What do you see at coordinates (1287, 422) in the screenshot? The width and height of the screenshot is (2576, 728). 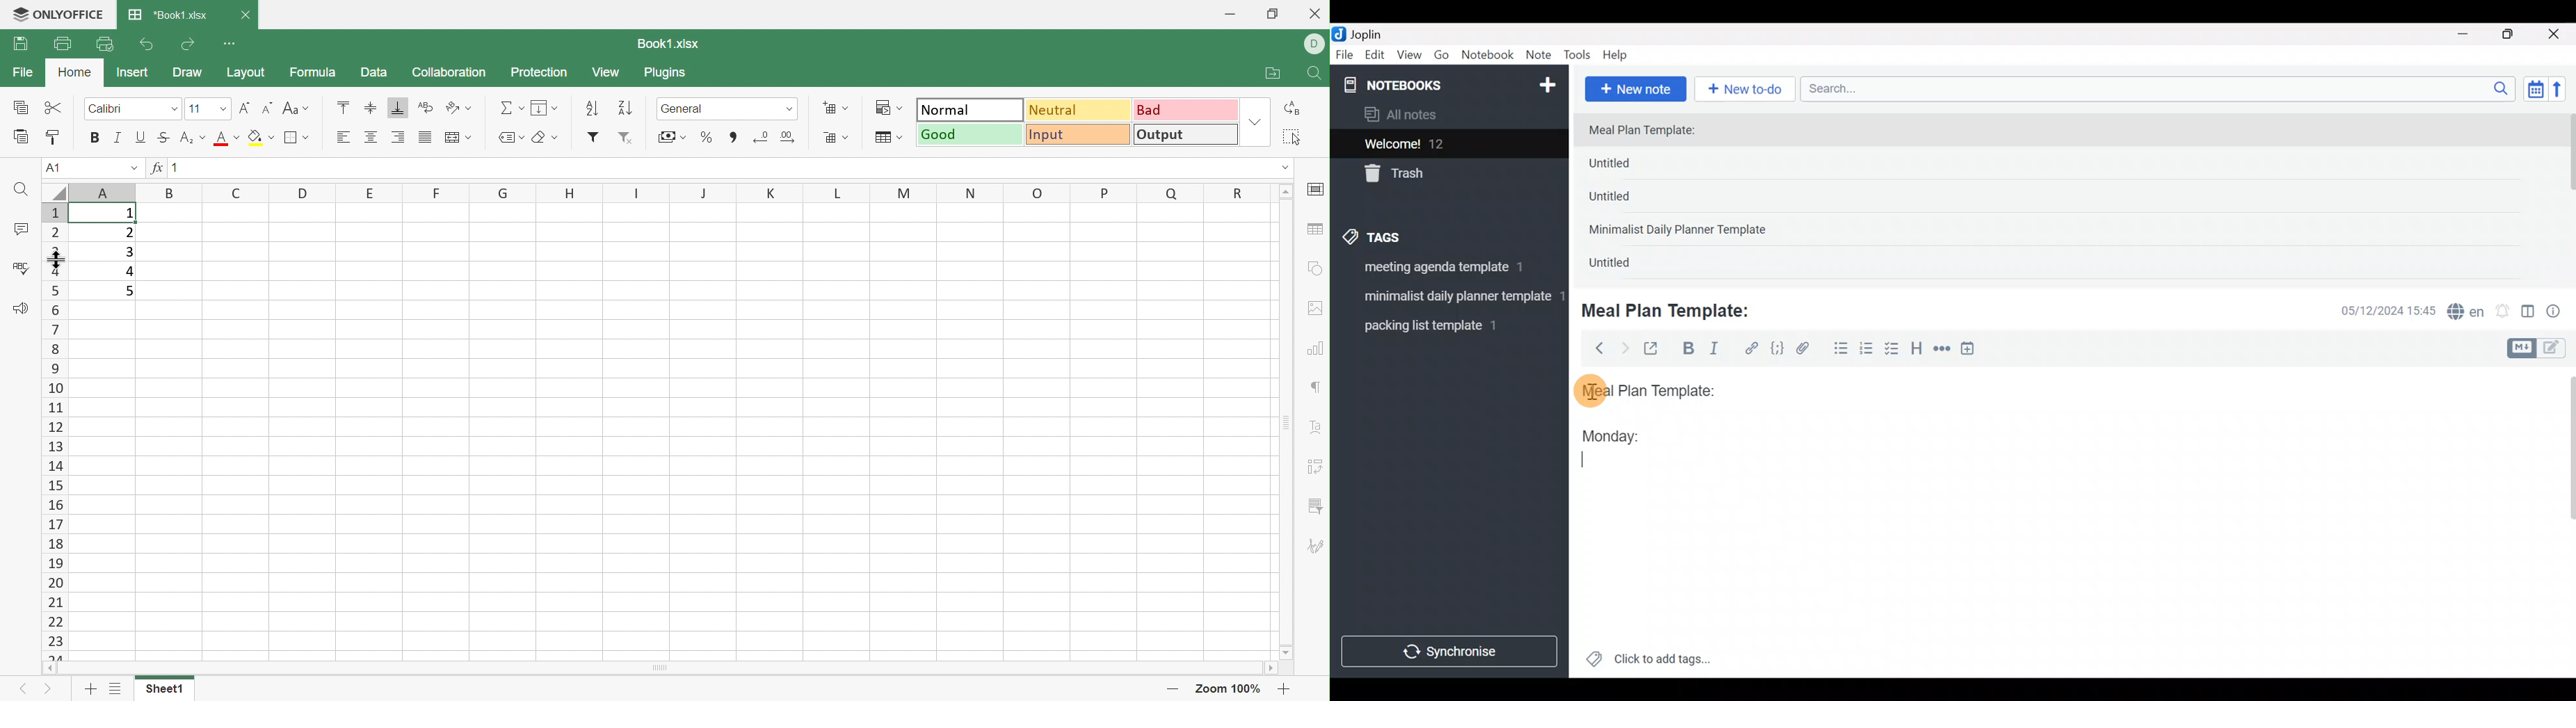 I see `Scroll Bar` at bounding box center [1287, 422].